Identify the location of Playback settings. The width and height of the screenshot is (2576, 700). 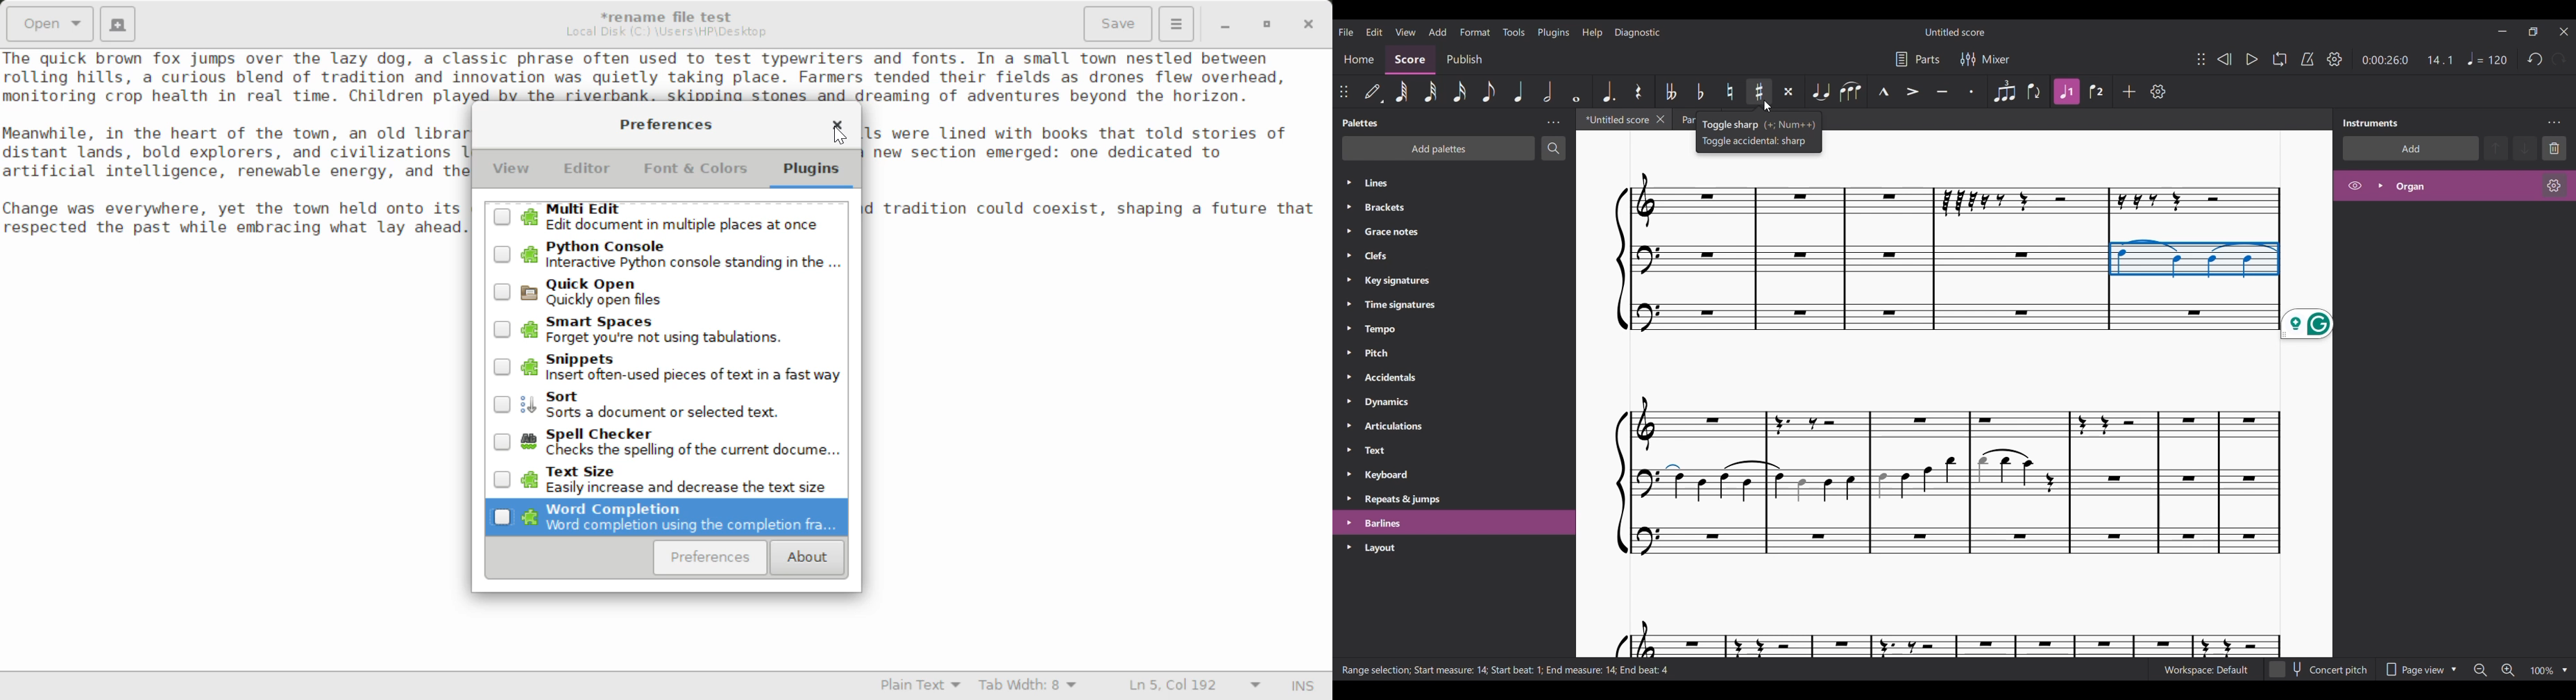
(2334, 58).